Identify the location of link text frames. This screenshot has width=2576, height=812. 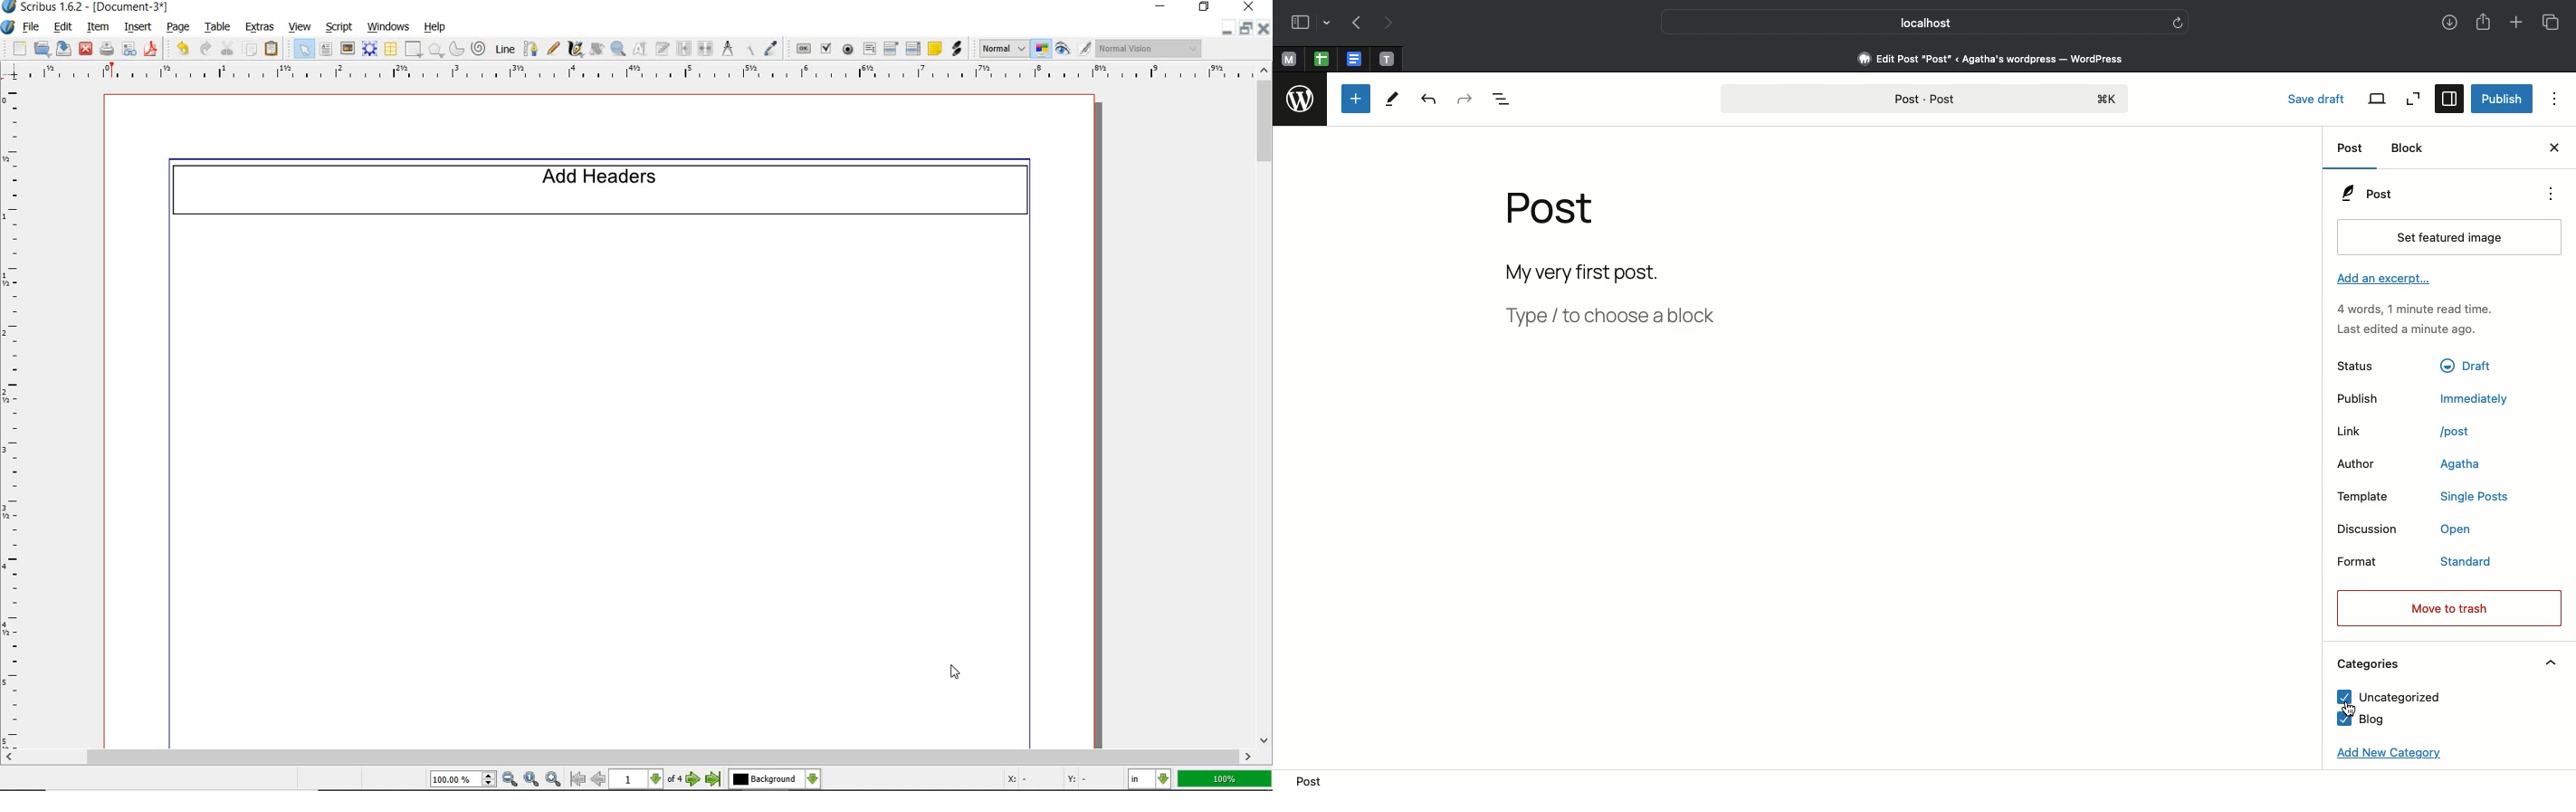
(684, 48).